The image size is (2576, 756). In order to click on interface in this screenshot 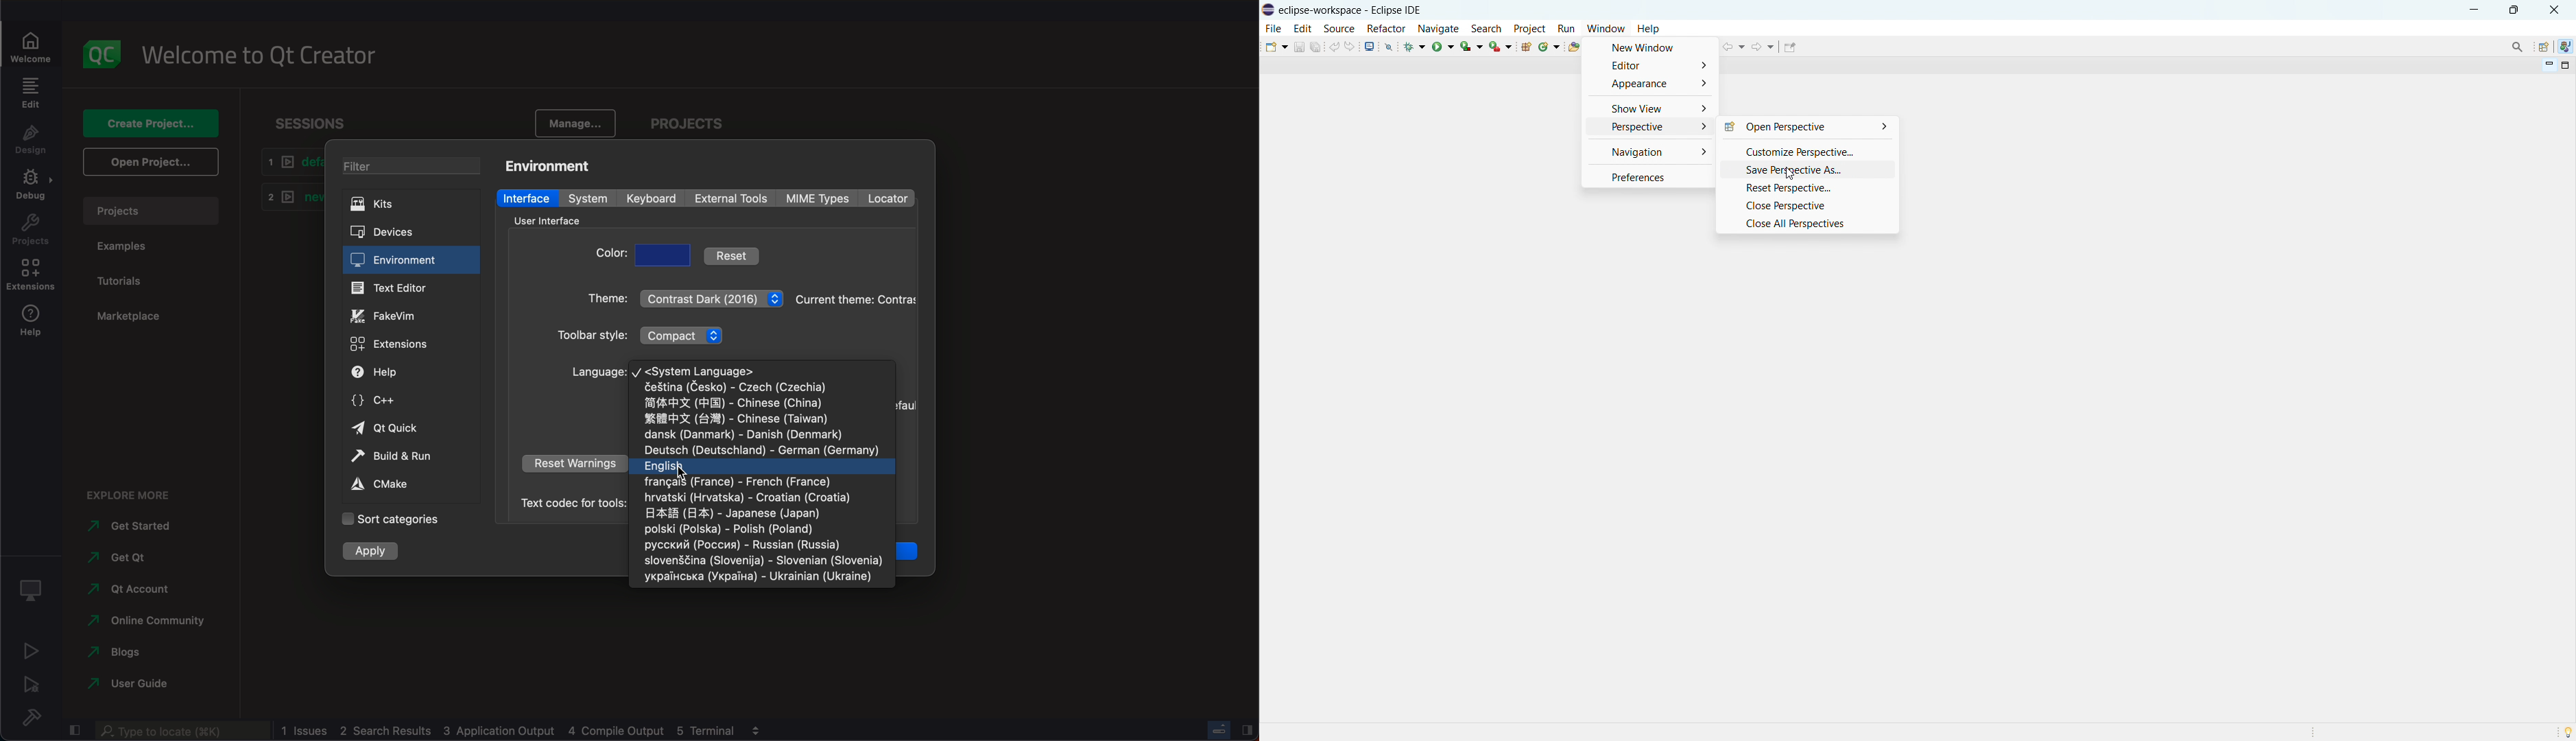, I will do `click(527, 198)`.